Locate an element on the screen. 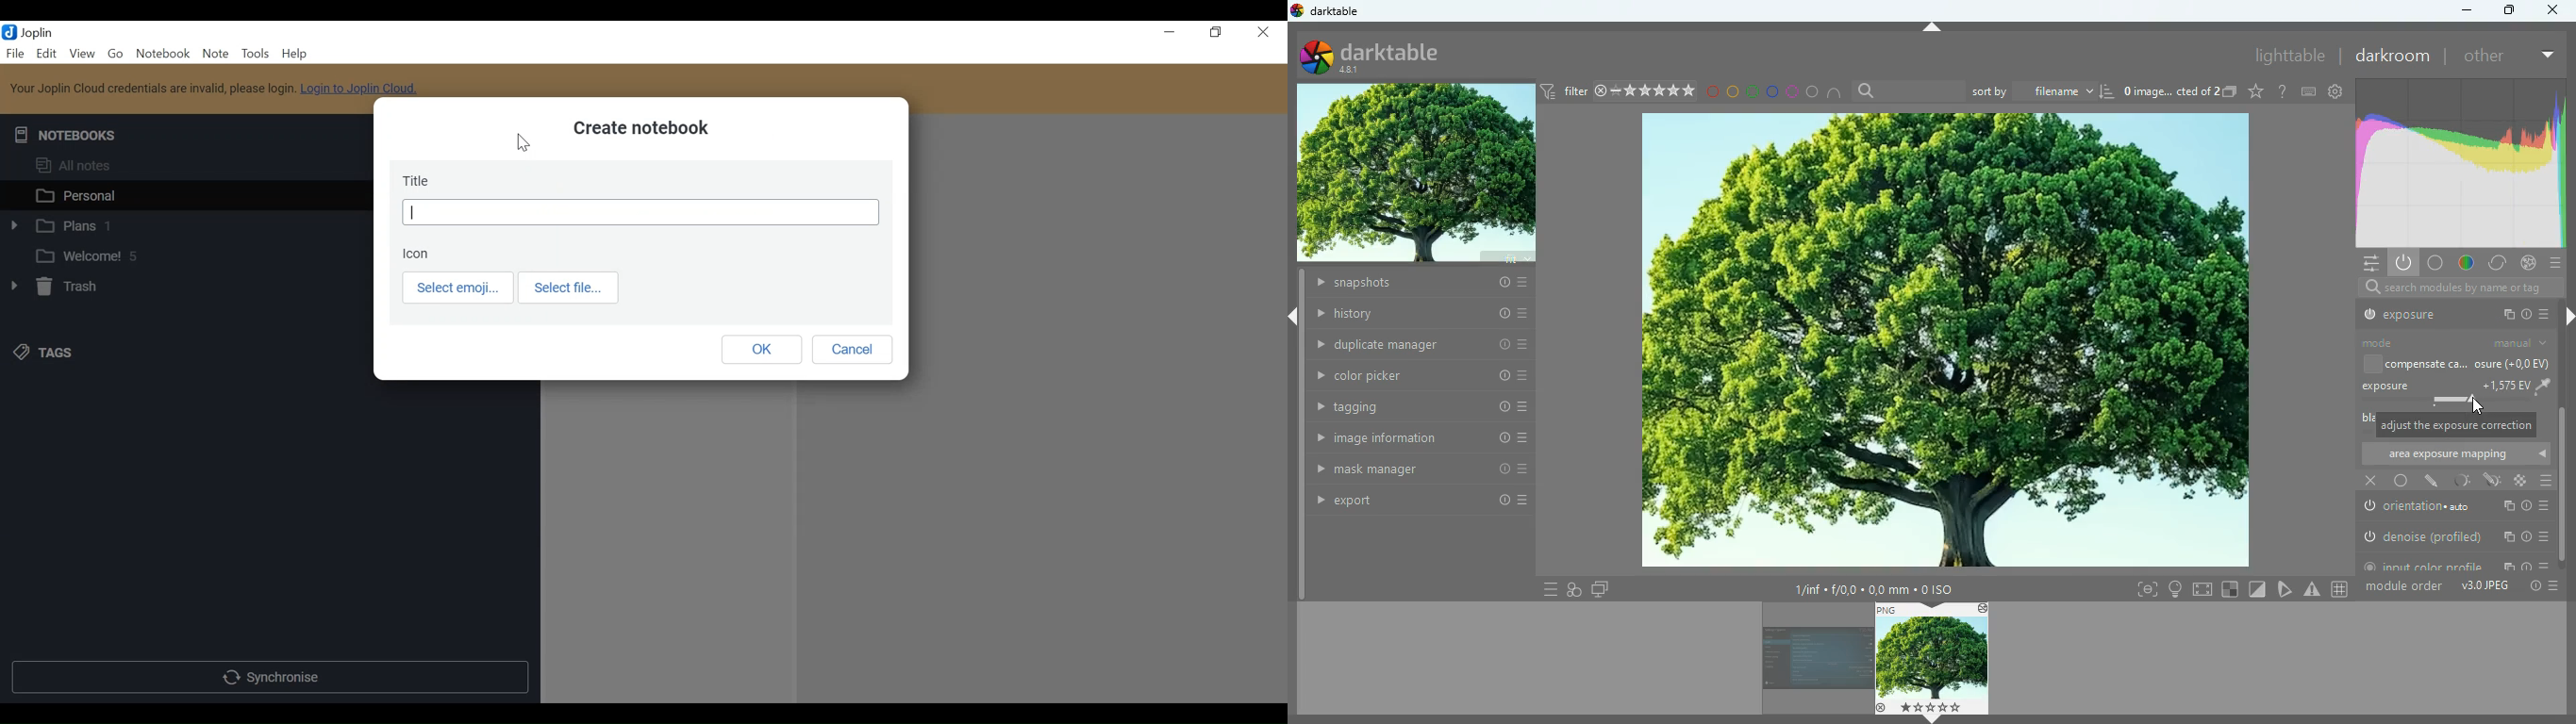 This screenshot has height=728, width=2576. edit is located at coordinates (2490, 478).